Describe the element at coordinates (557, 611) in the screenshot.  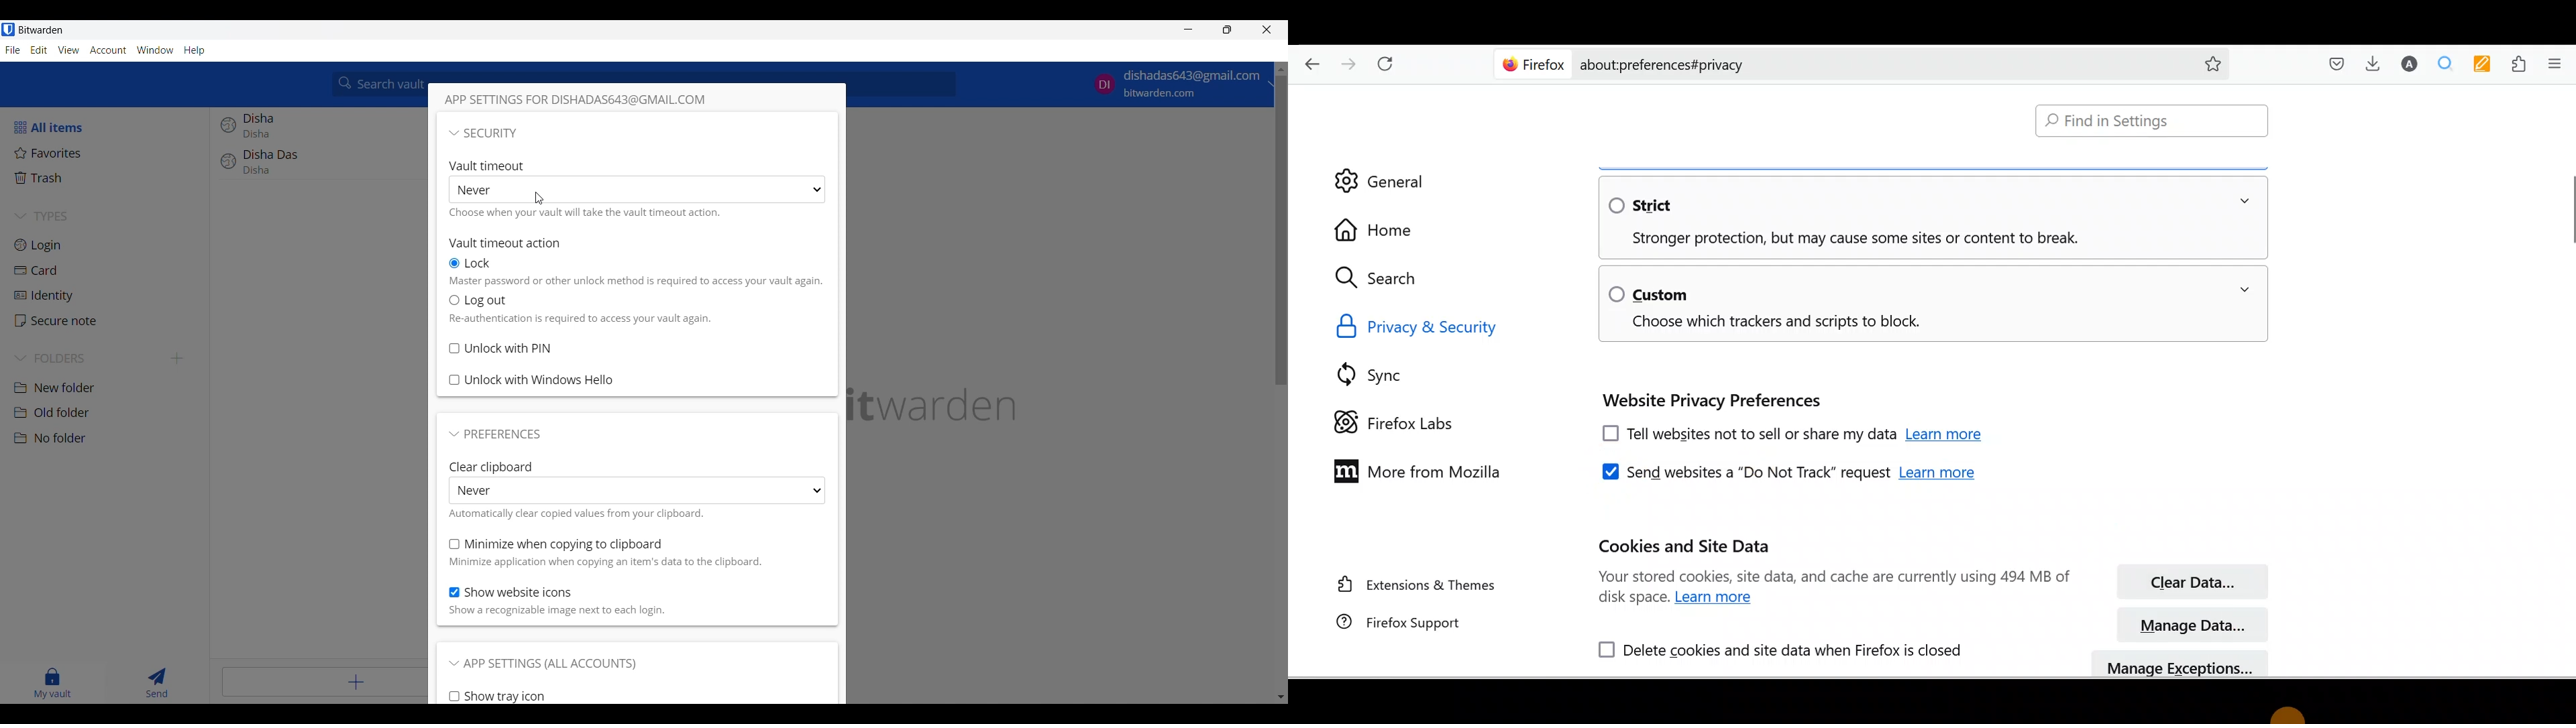
I see `Description of above toggle` at that location.